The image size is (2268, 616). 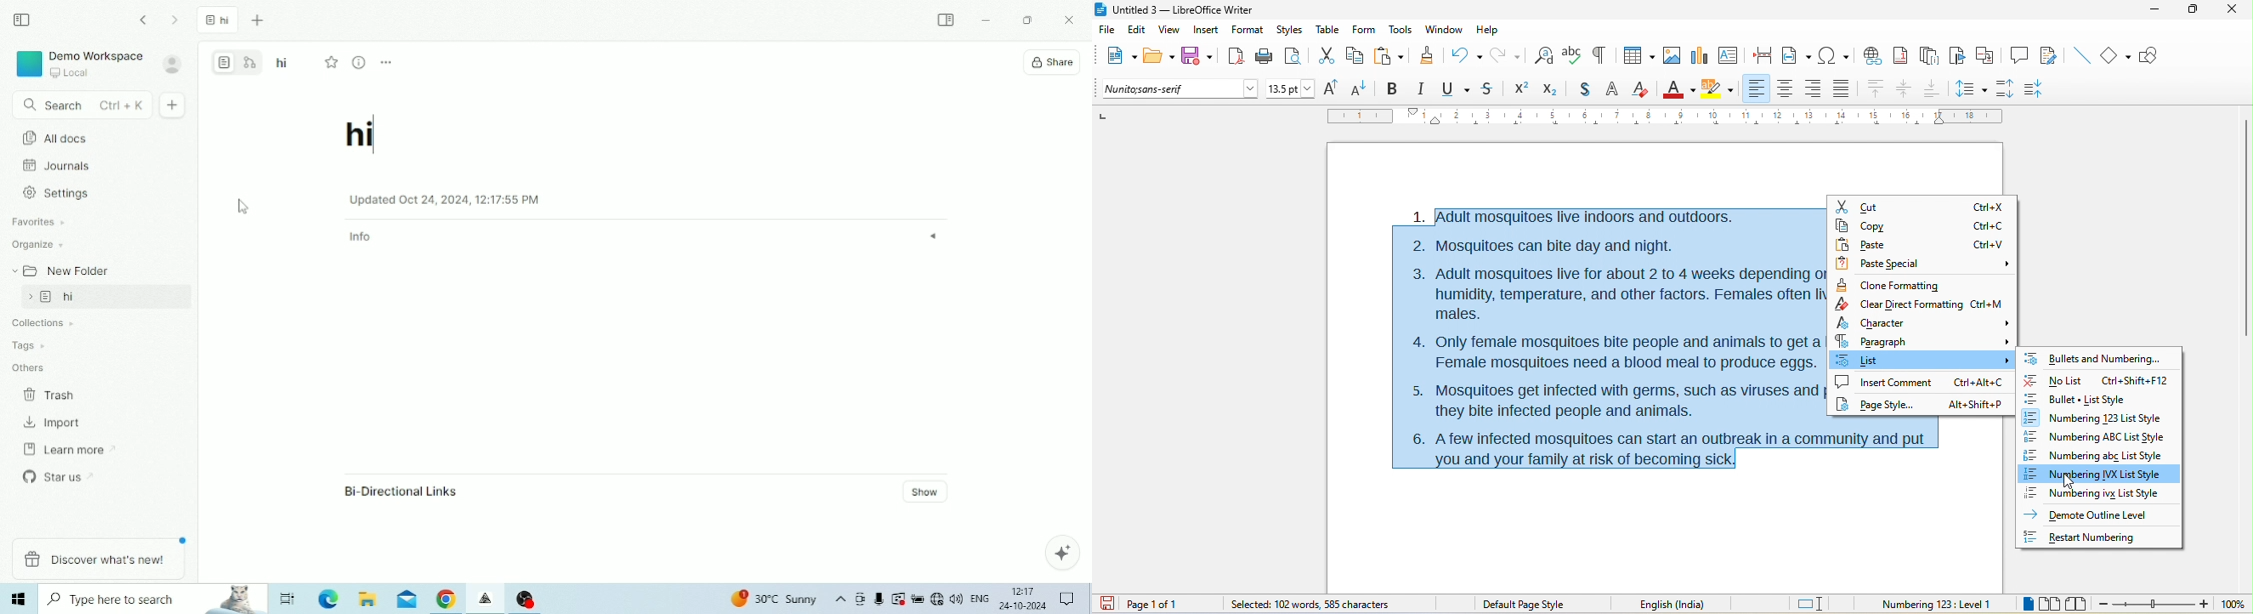 I want to click on comment, so click(x=2021, y=56).